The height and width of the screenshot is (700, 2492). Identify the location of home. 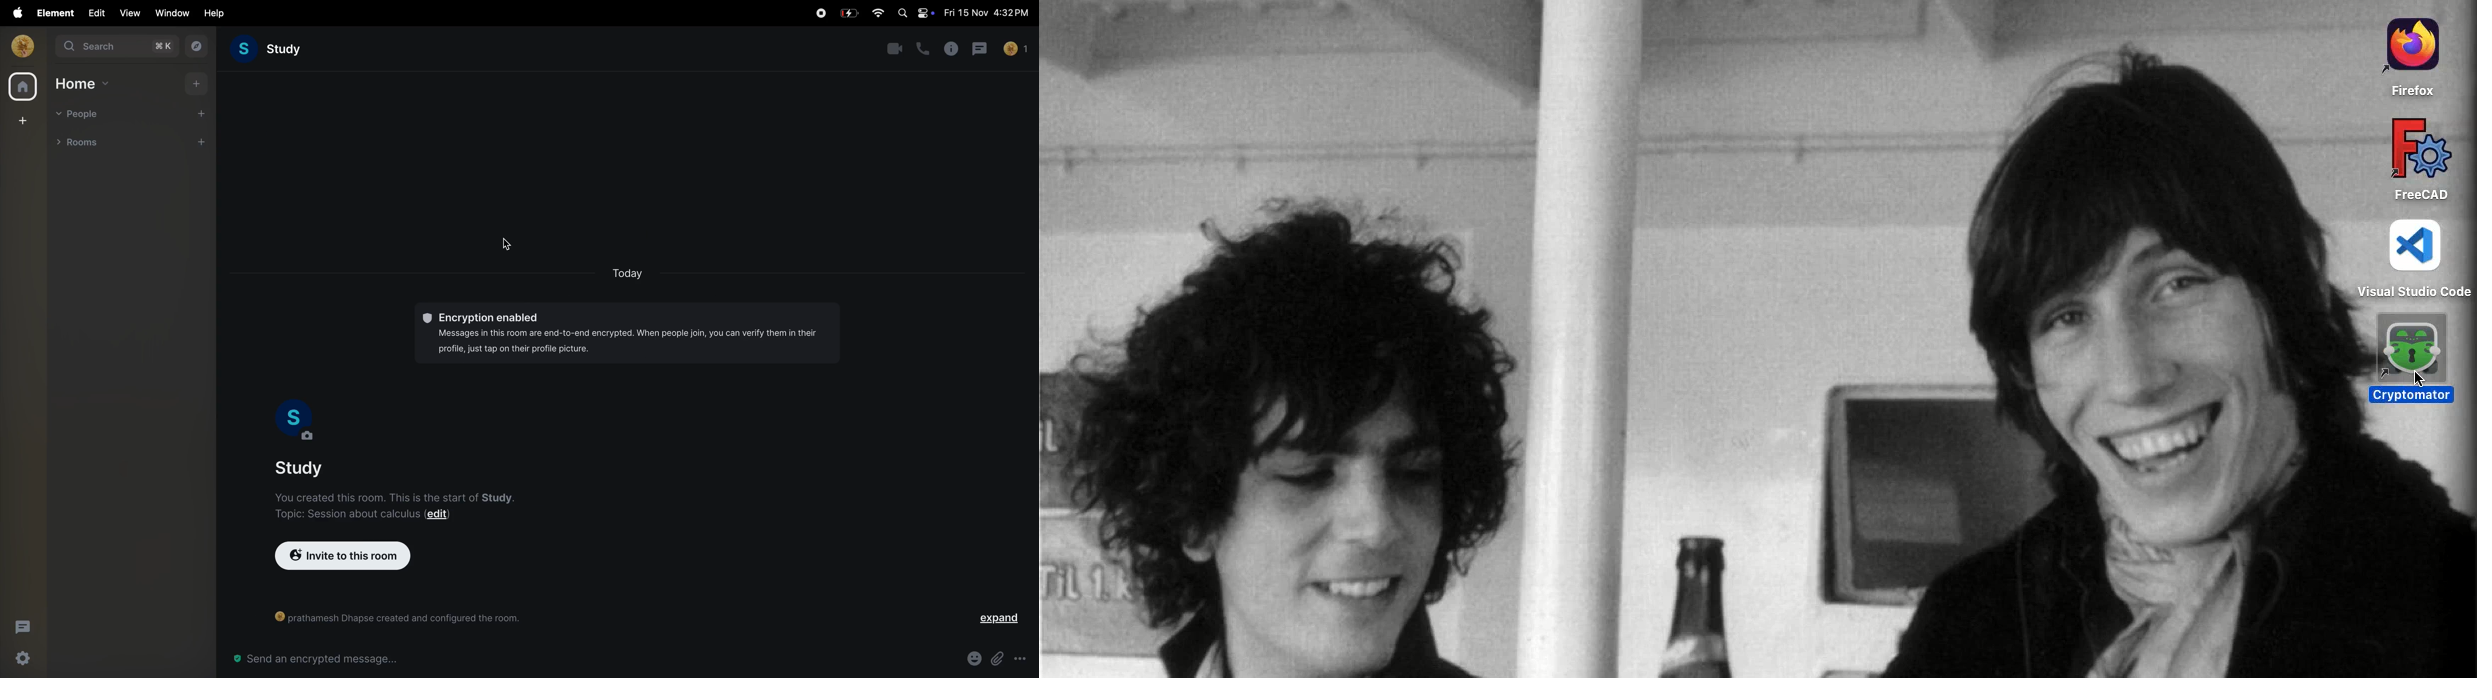
(83, 84).